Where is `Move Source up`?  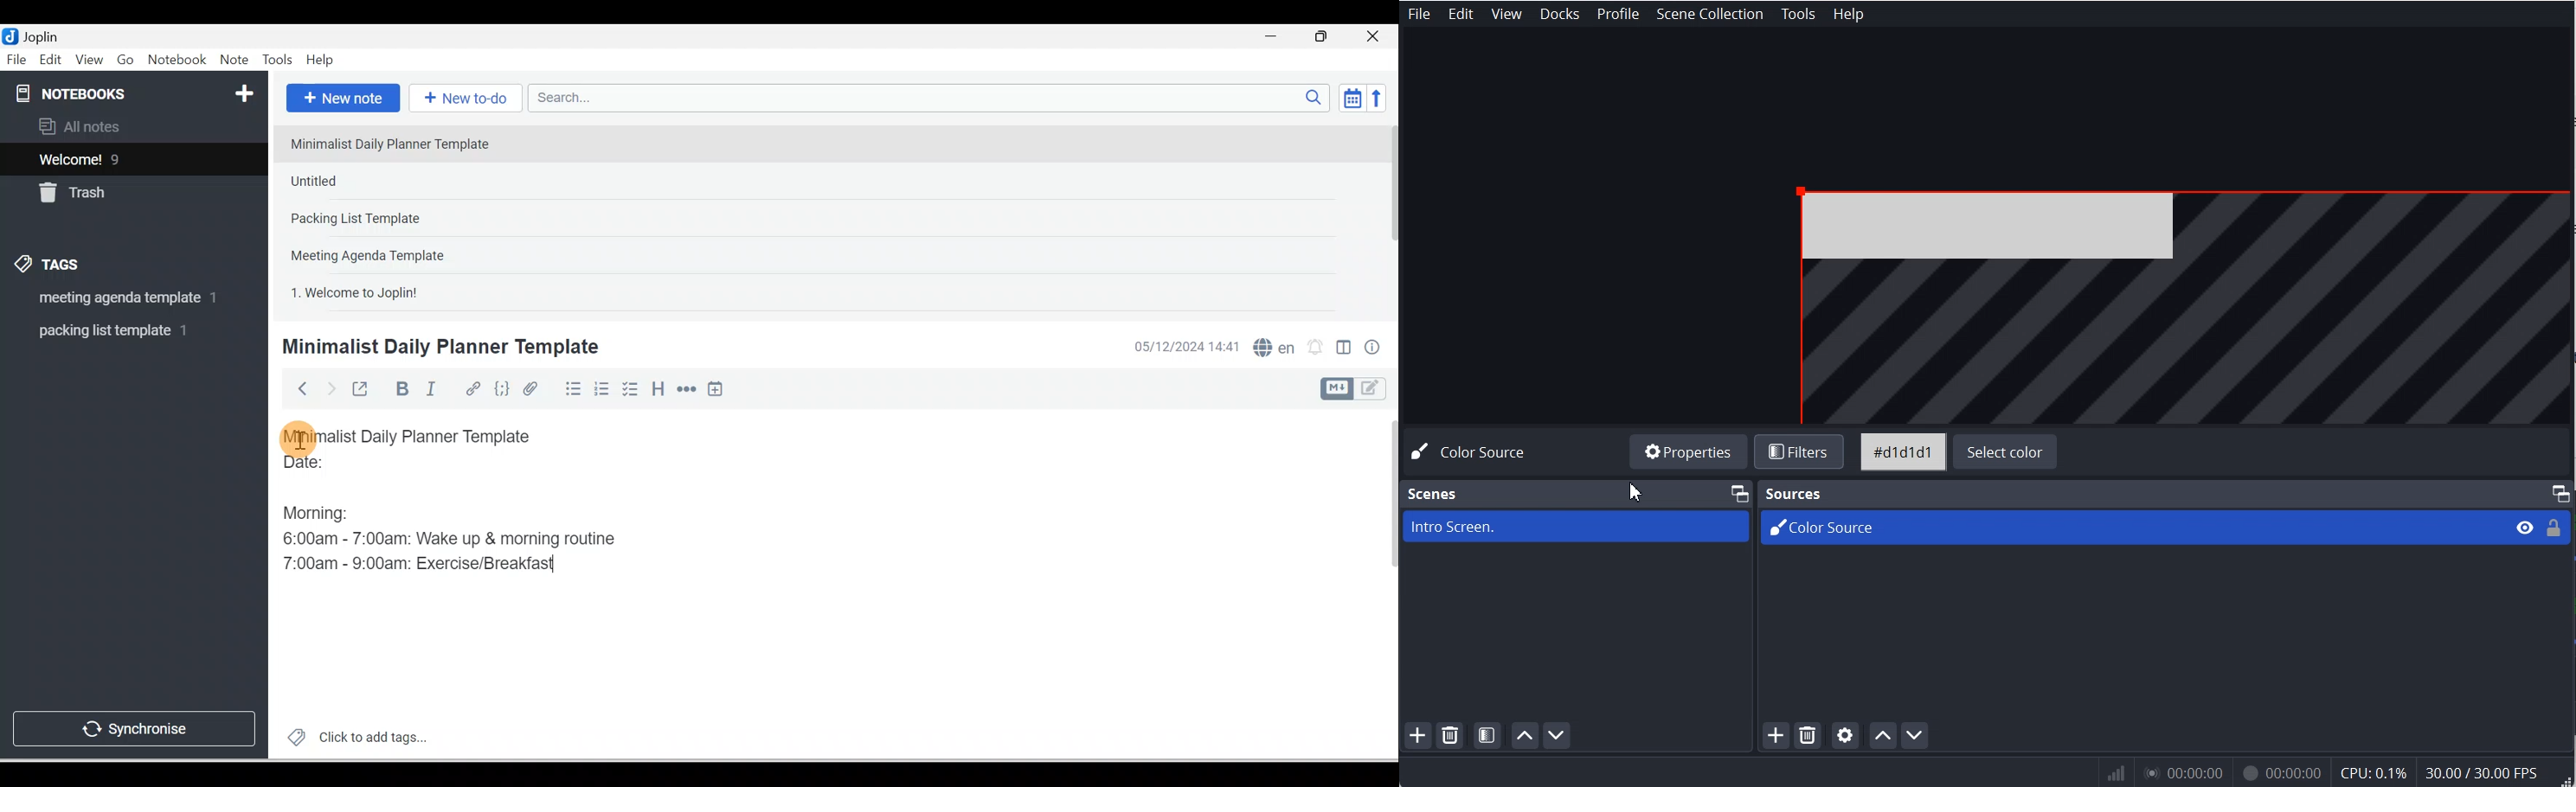 Move Source up is located at coordinates (1882, 734).